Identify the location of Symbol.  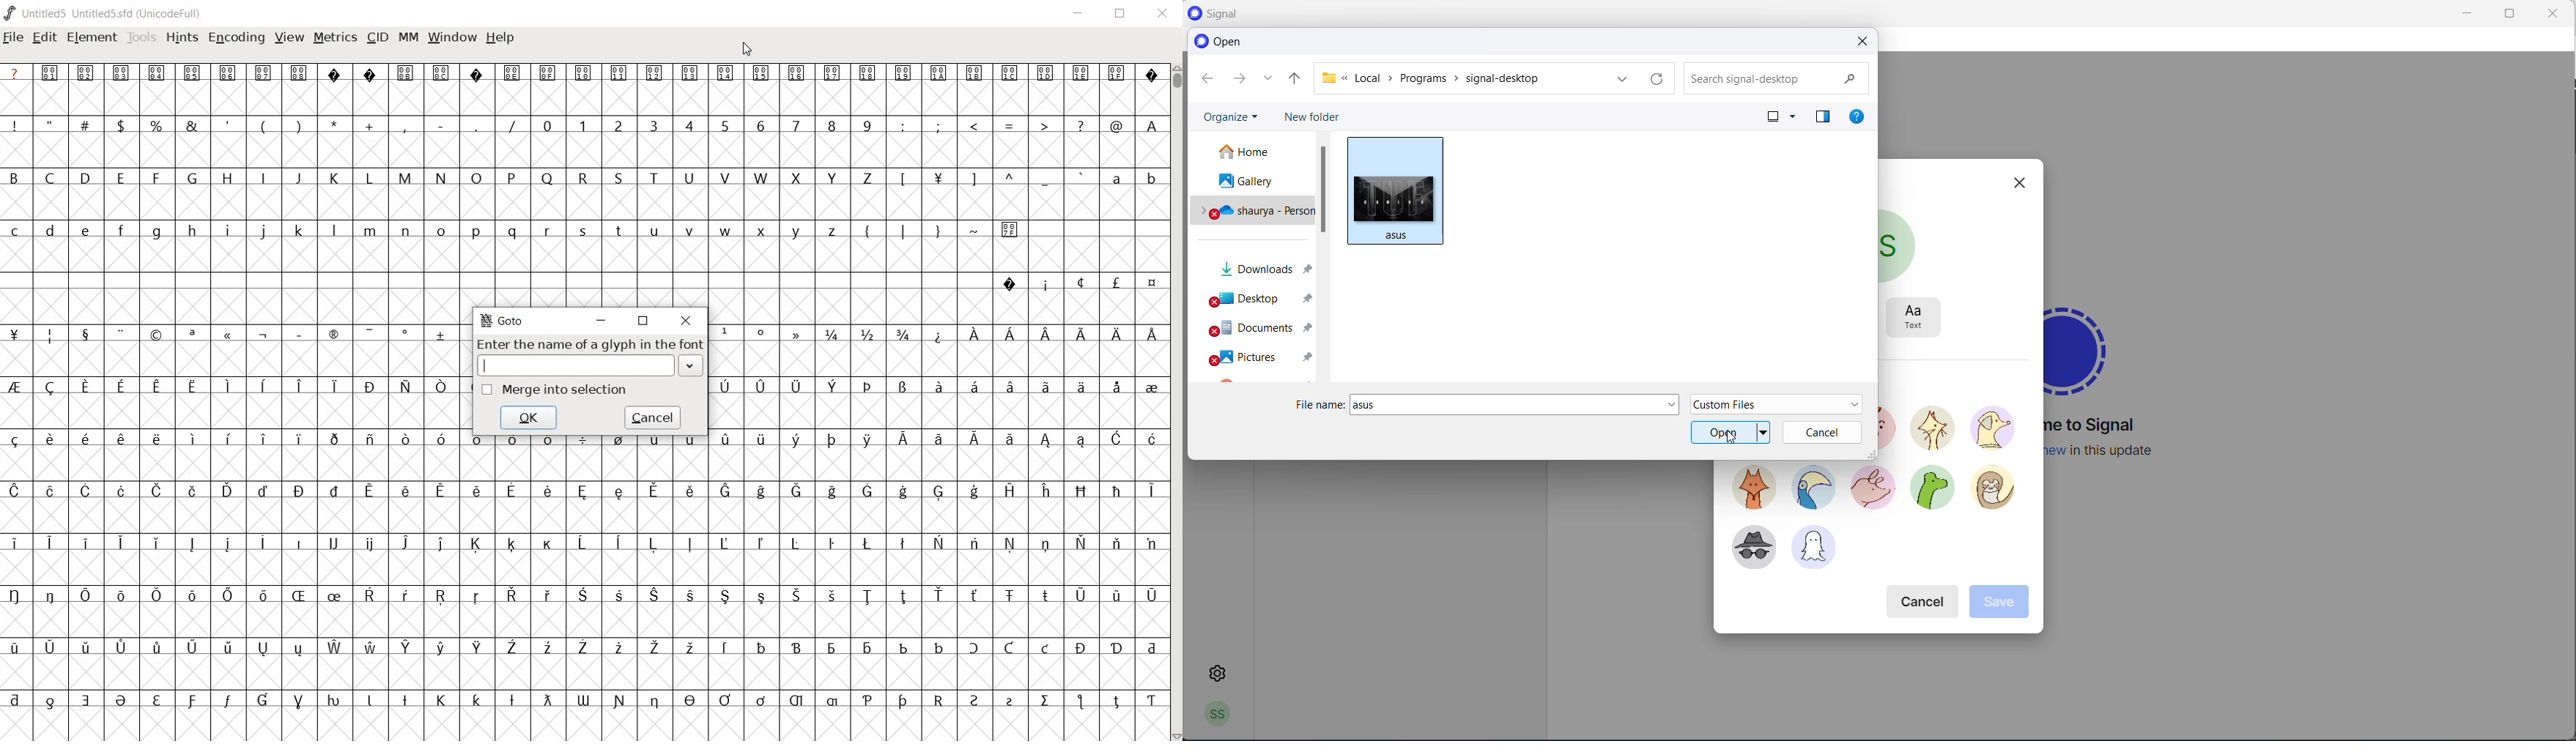
(1118, 440).